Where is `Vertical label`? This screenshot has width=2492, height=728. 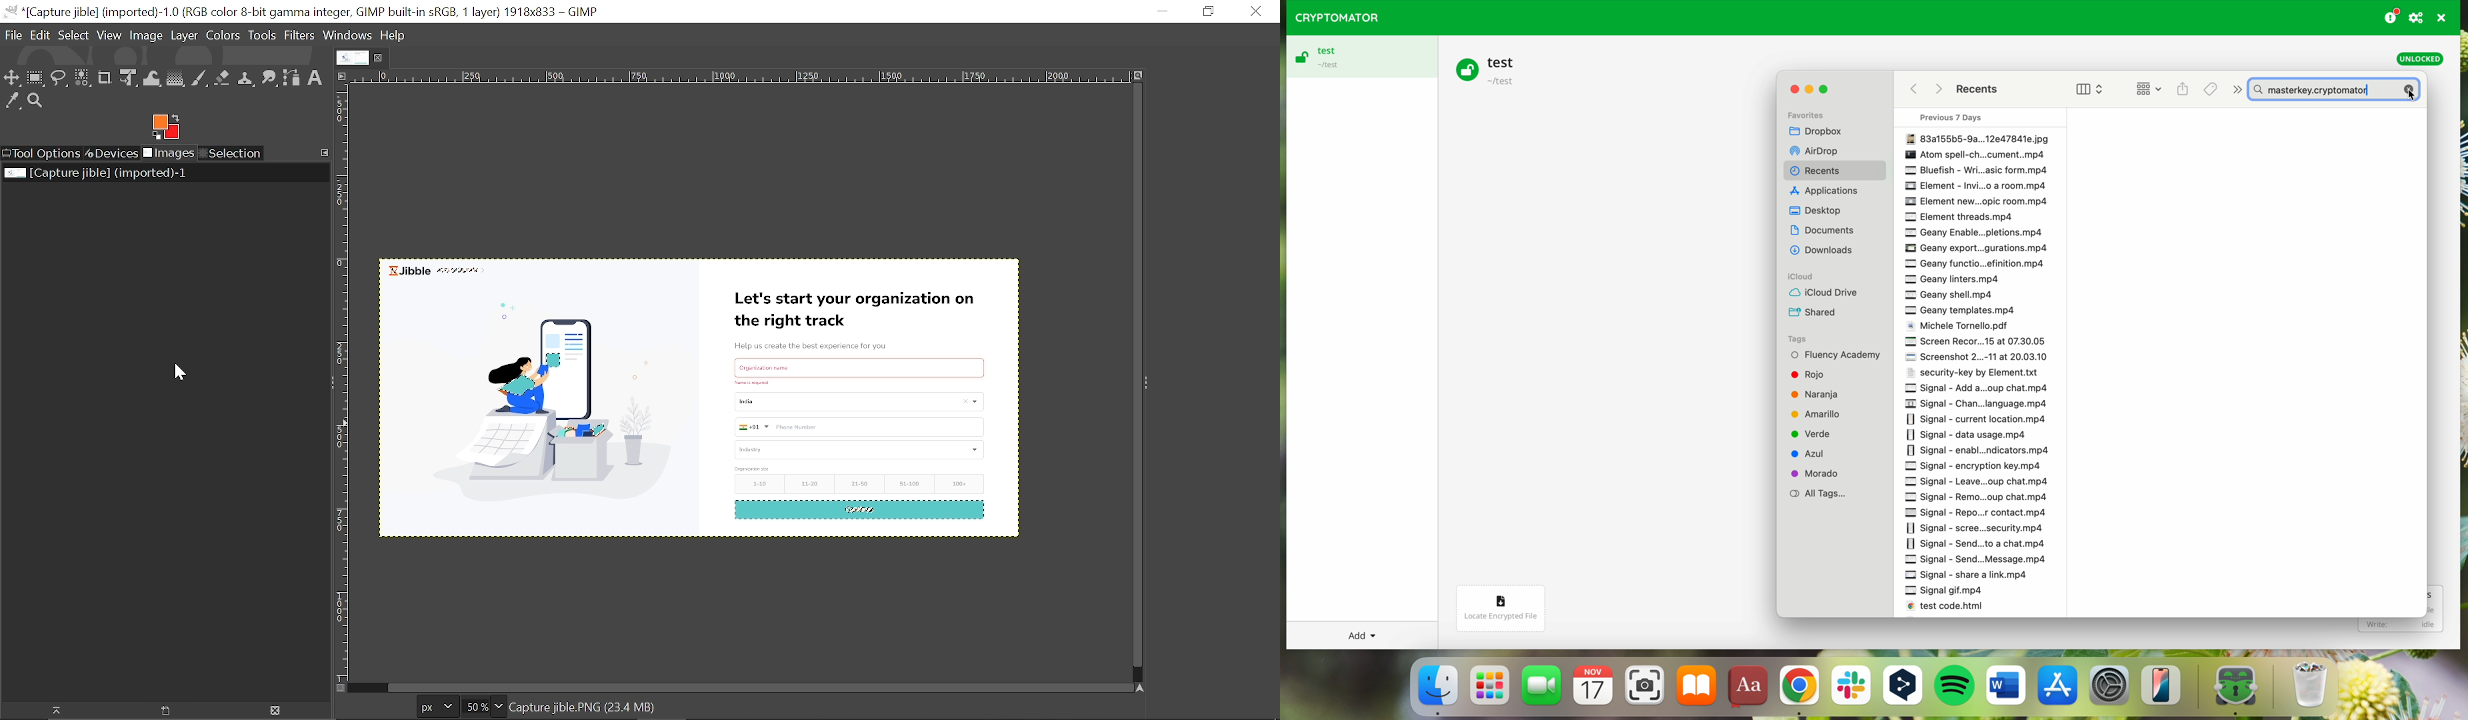 Vertical label is located at coordinates (346, 384).